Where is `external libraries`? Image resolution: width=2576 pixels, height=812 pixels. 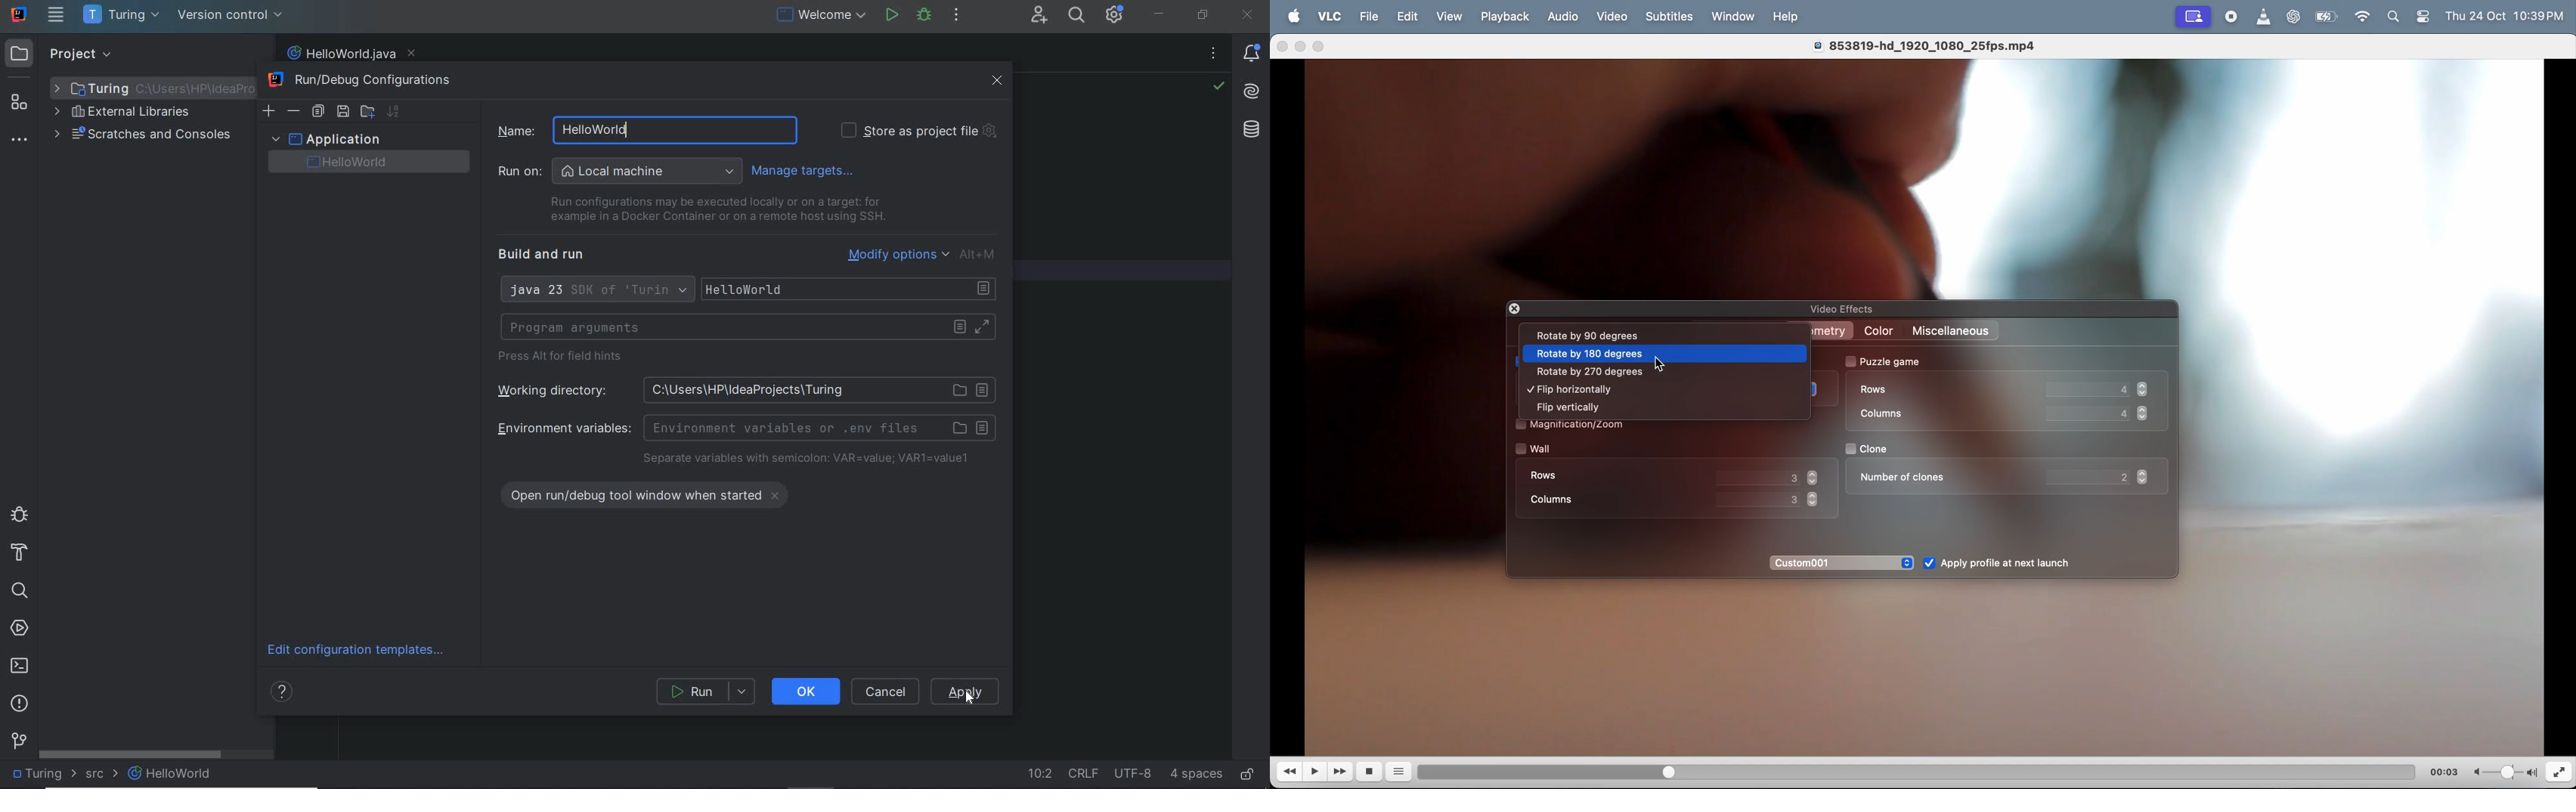
external libraries is located at coordinates (122, 113).